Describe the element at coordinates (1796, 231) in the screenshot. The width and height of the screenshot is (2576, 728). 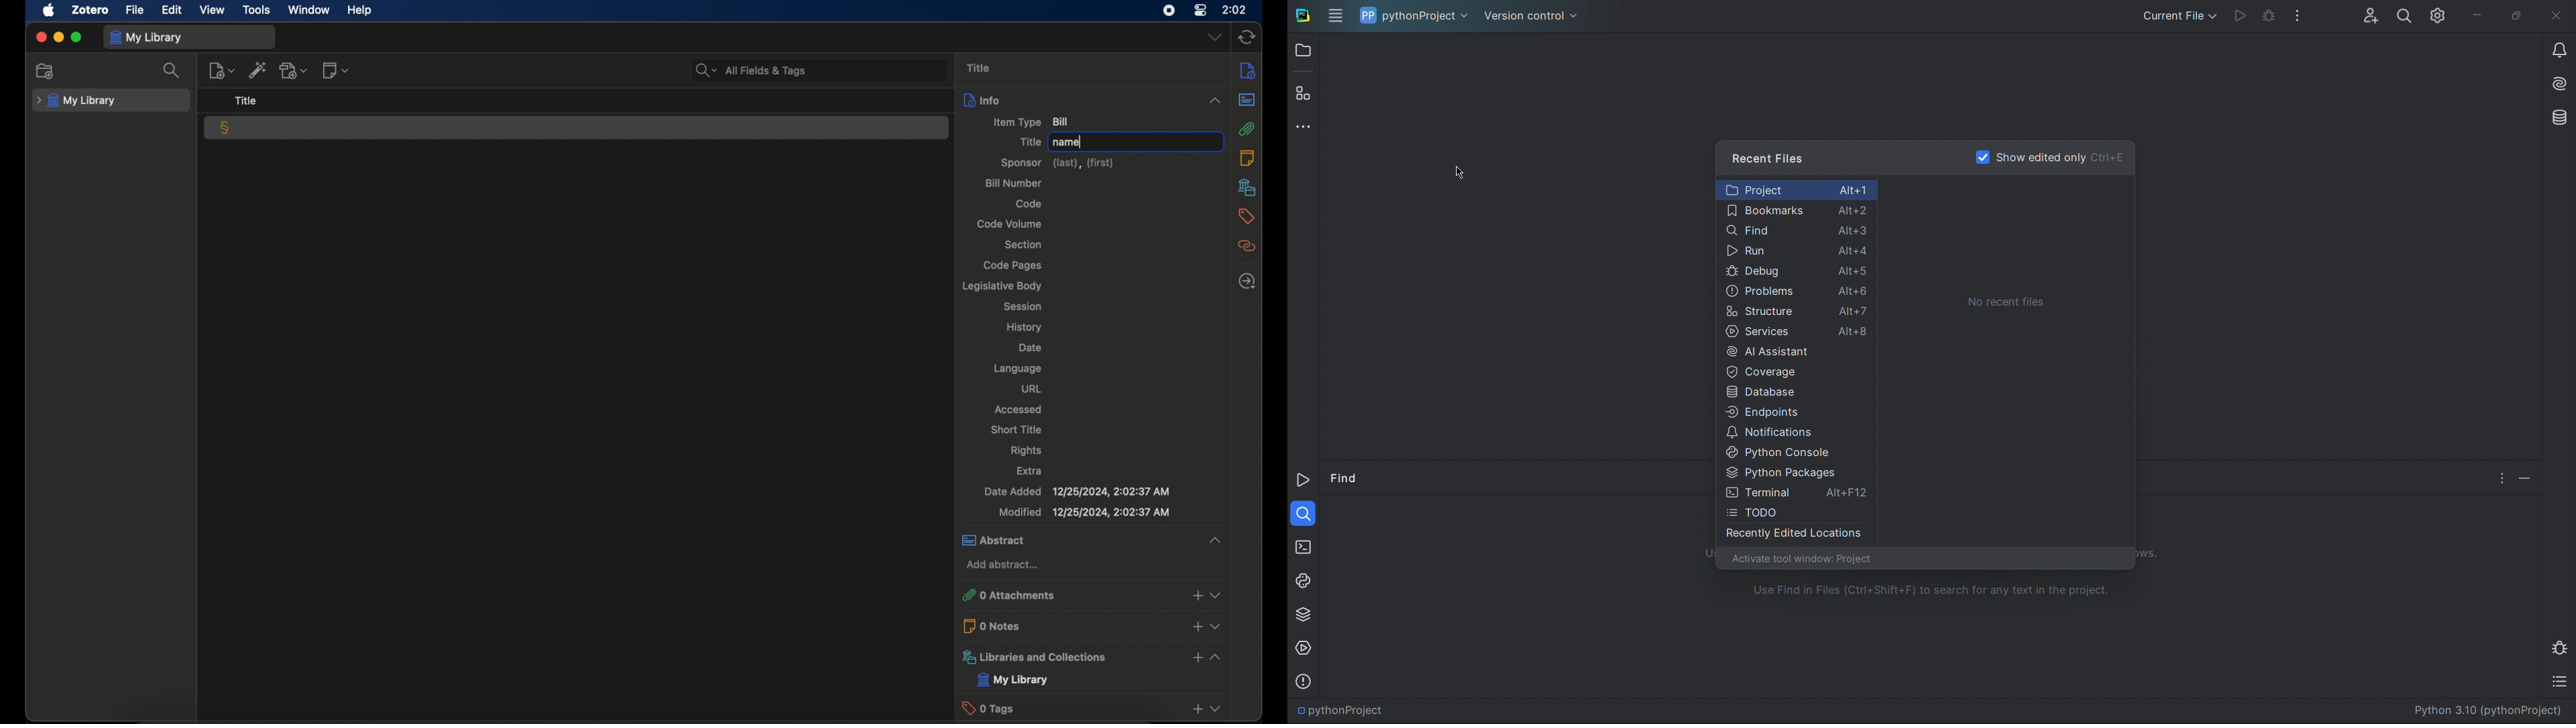
I see `Find` at that location.